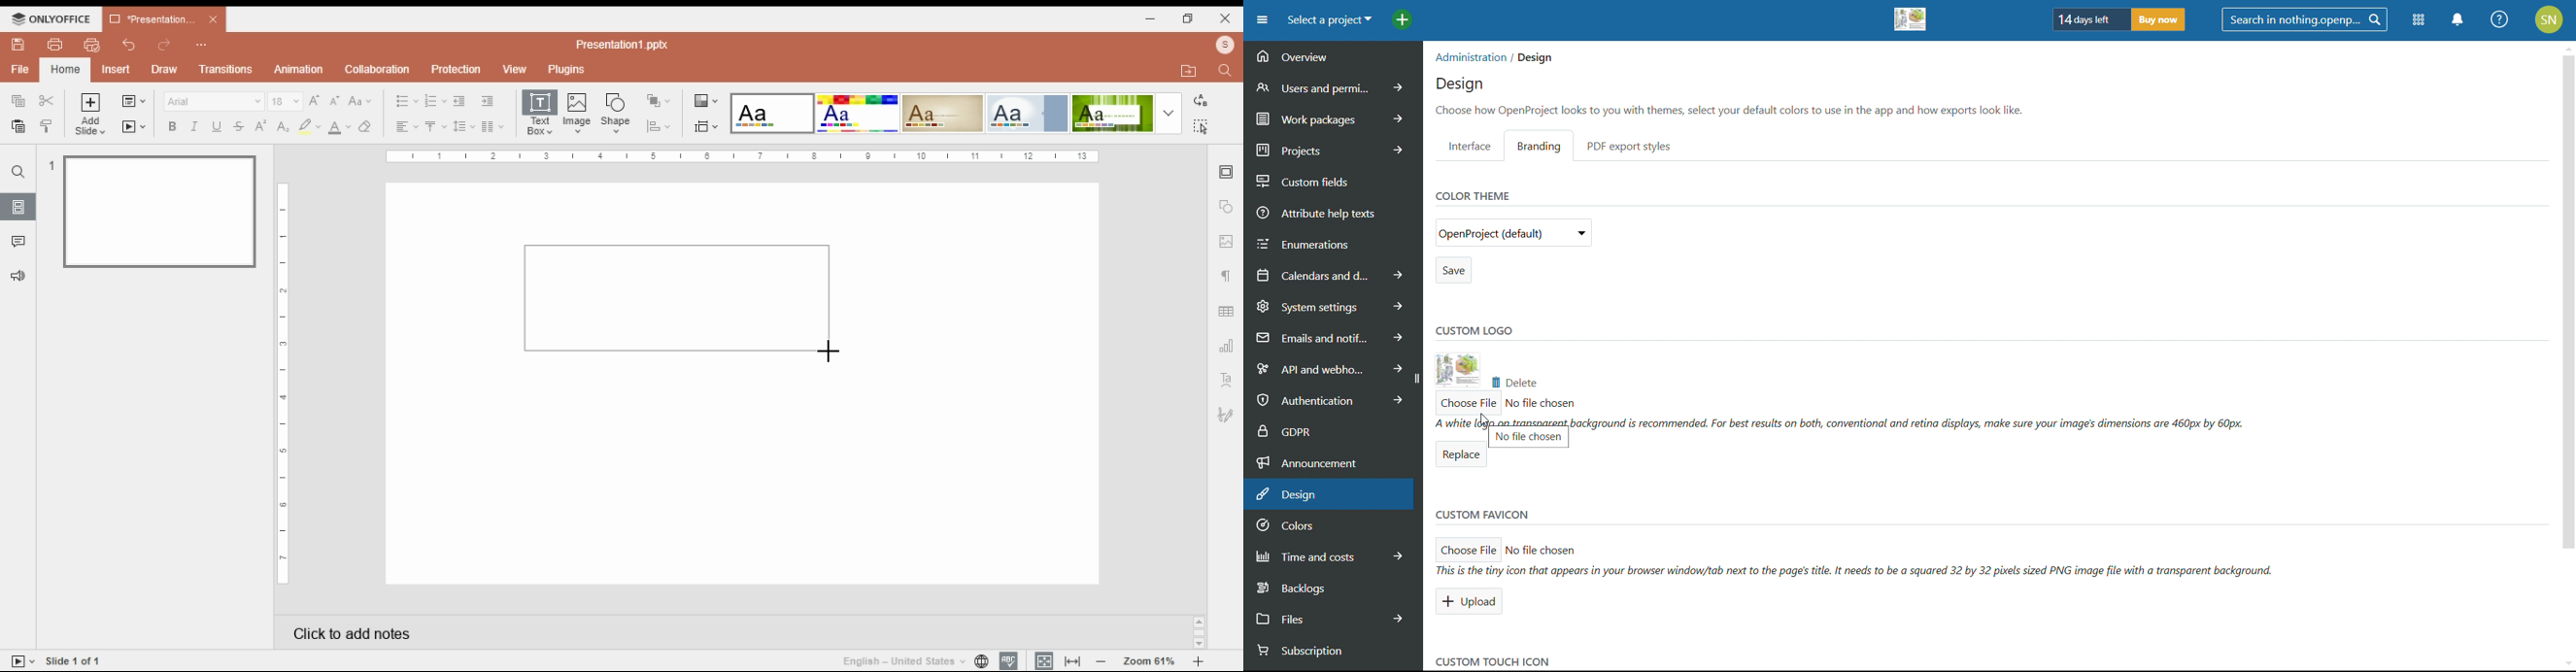 The width and height of the screenshot is (2576, 672). I want to click on cut, so click(47, 100).